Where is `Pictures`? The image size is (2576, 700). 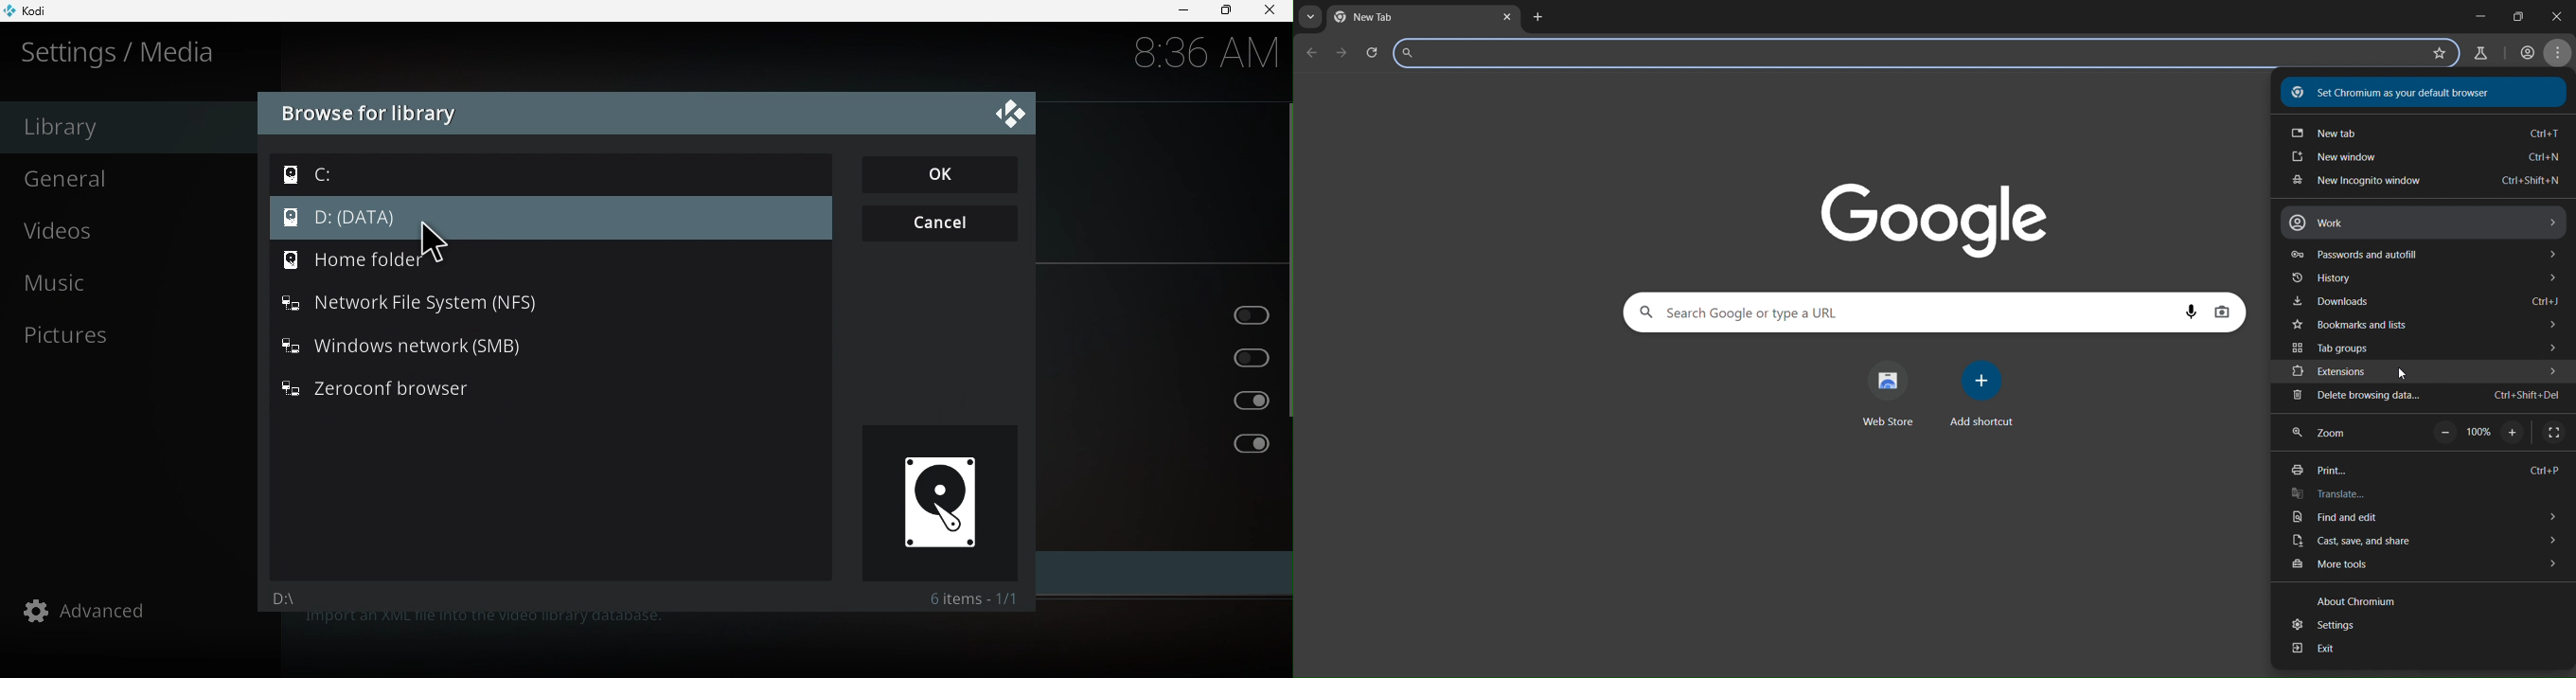 Pictures is located at coordinates (138, 334).